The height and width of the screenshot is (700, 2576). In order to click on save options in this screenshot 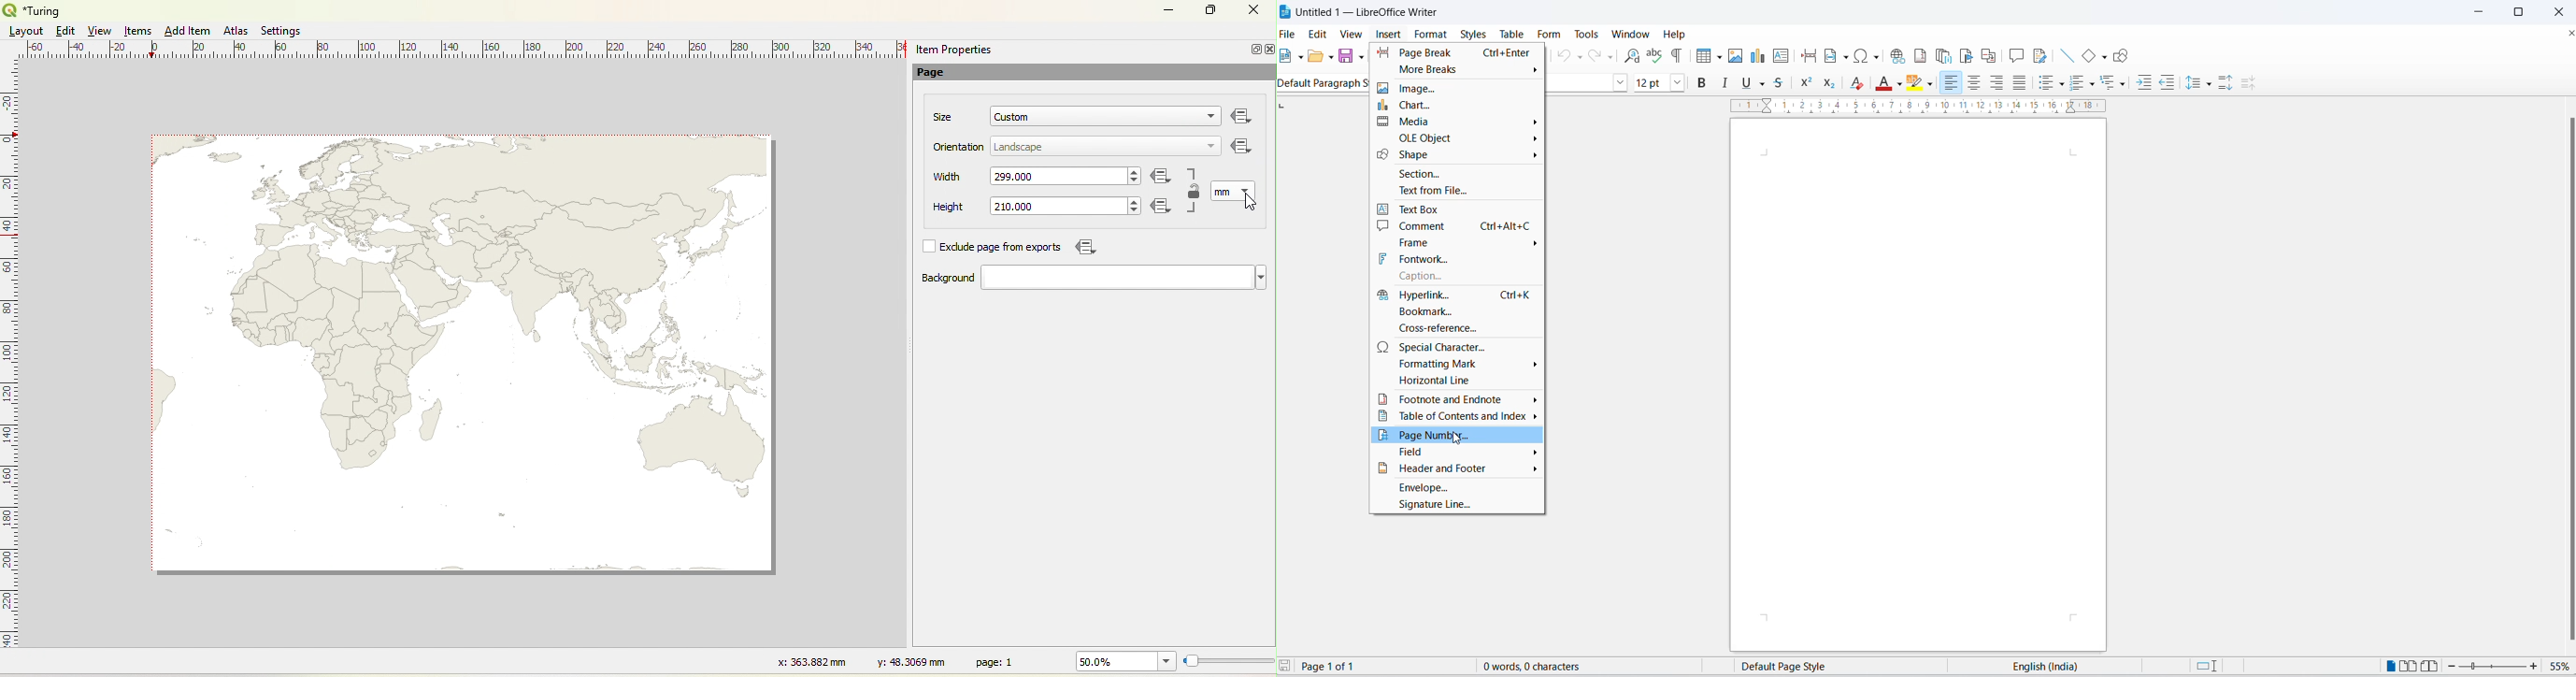, I will do `click(1363, 58)`.